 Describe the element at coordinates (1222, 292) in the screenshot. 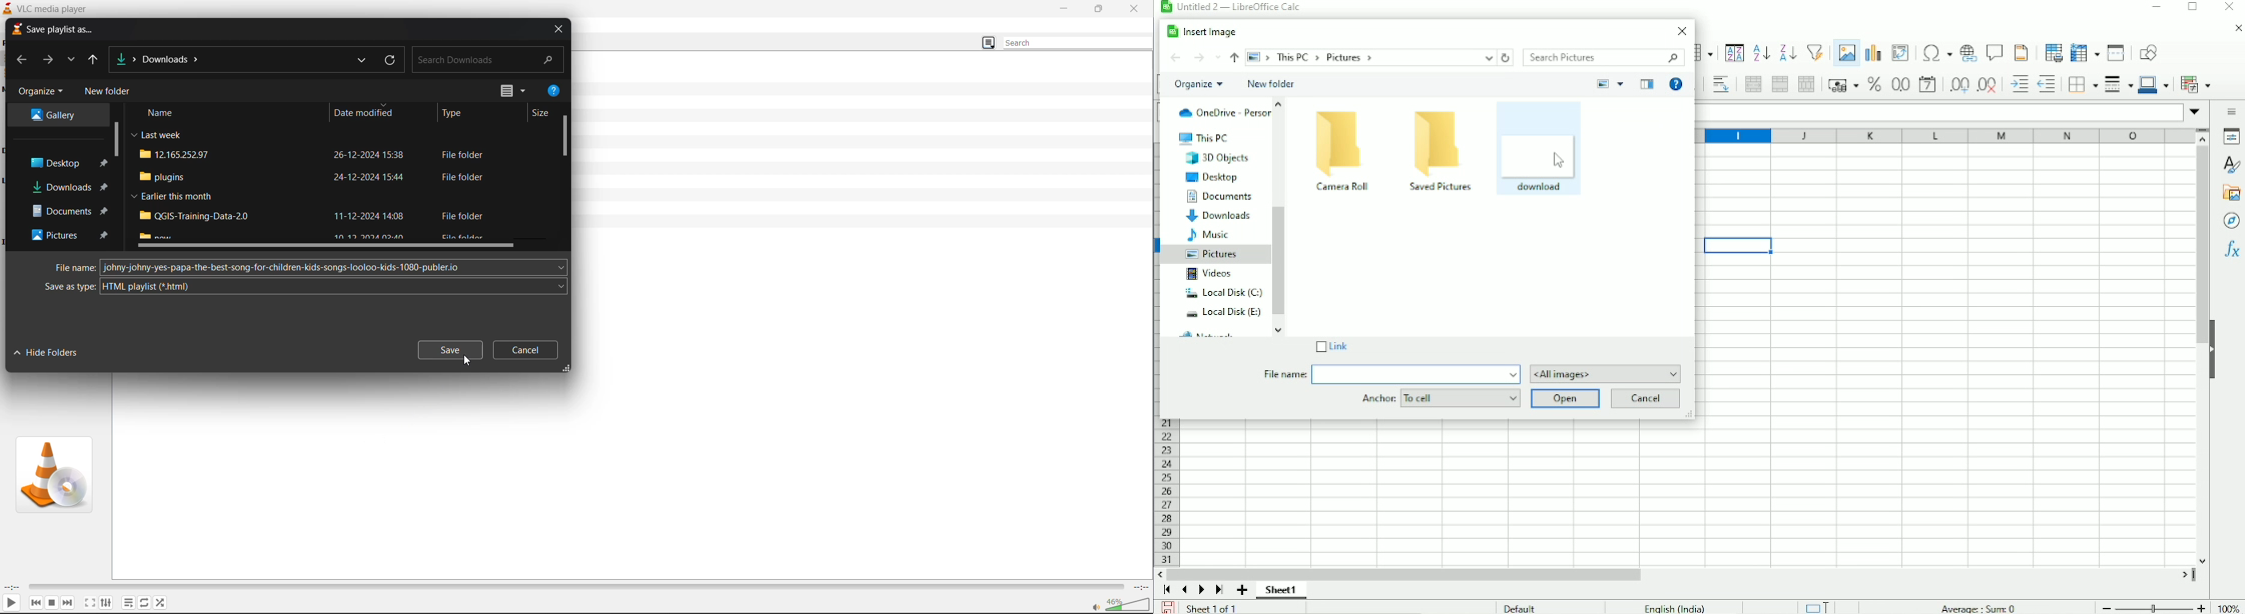

I see `Local Disk (C:)` at that location.